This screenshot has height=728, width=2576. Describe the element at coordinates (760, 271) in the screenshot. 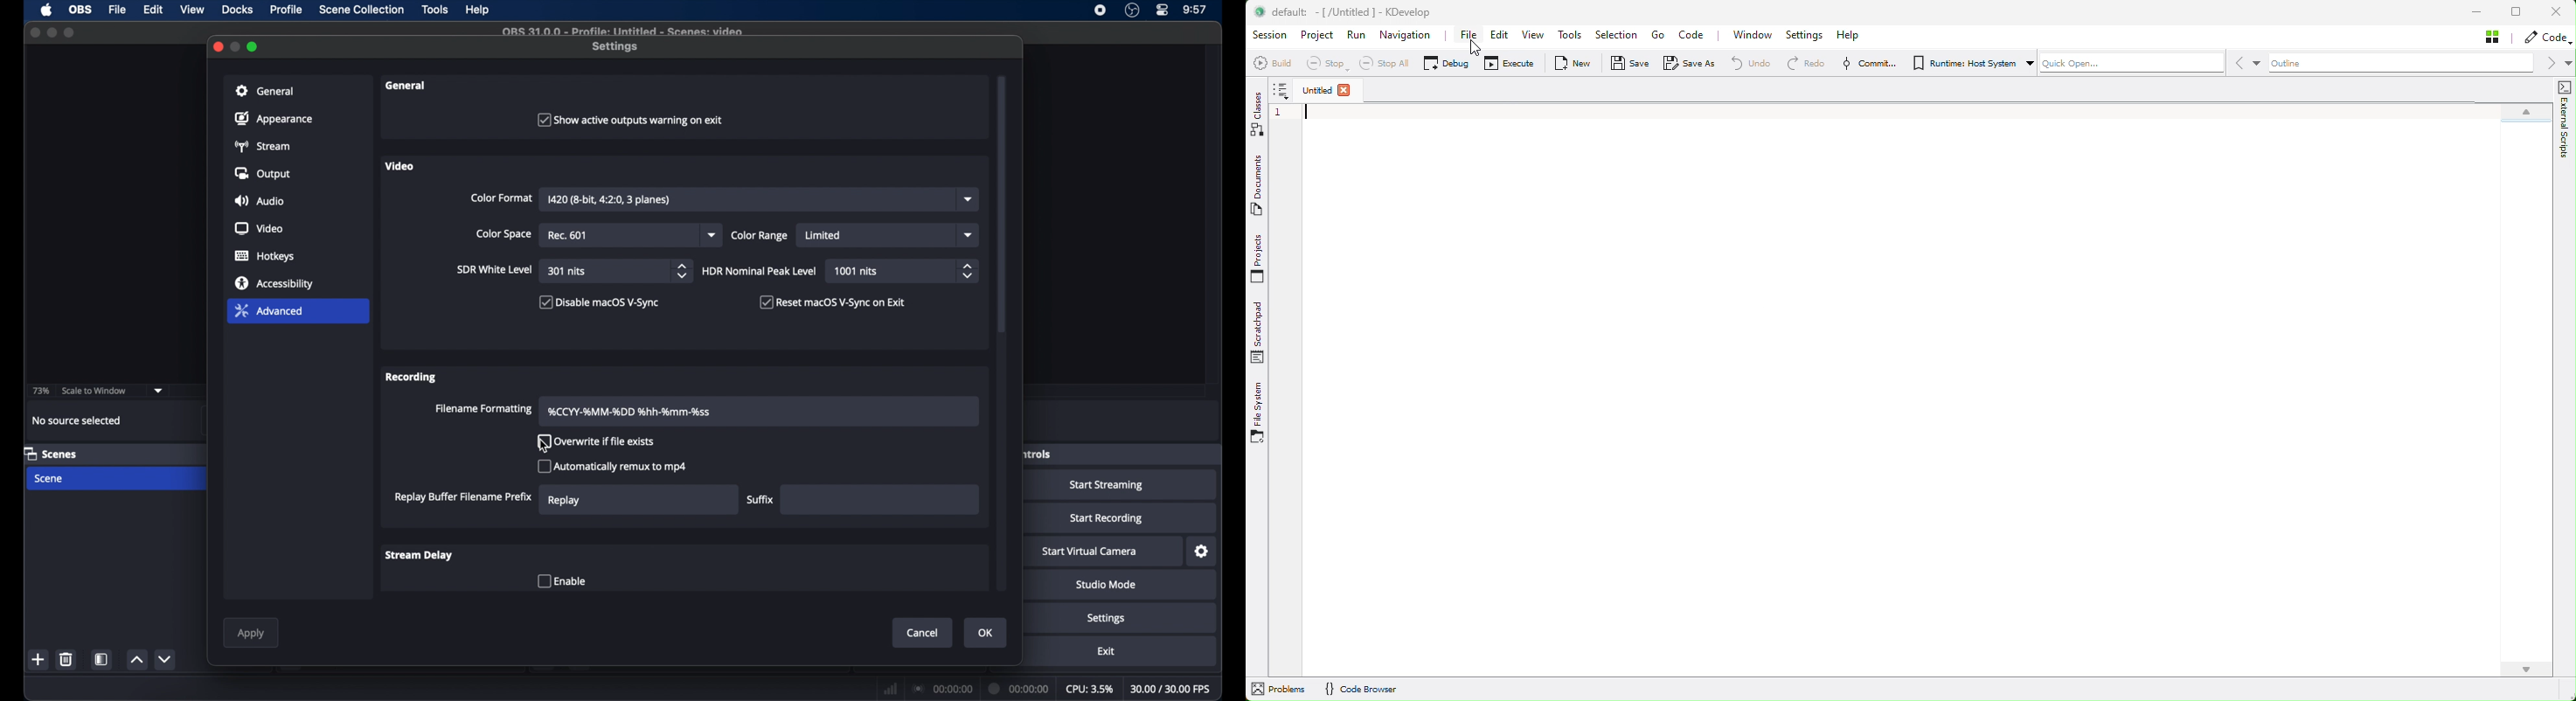

I see `HDR nominal peak level` at that location.